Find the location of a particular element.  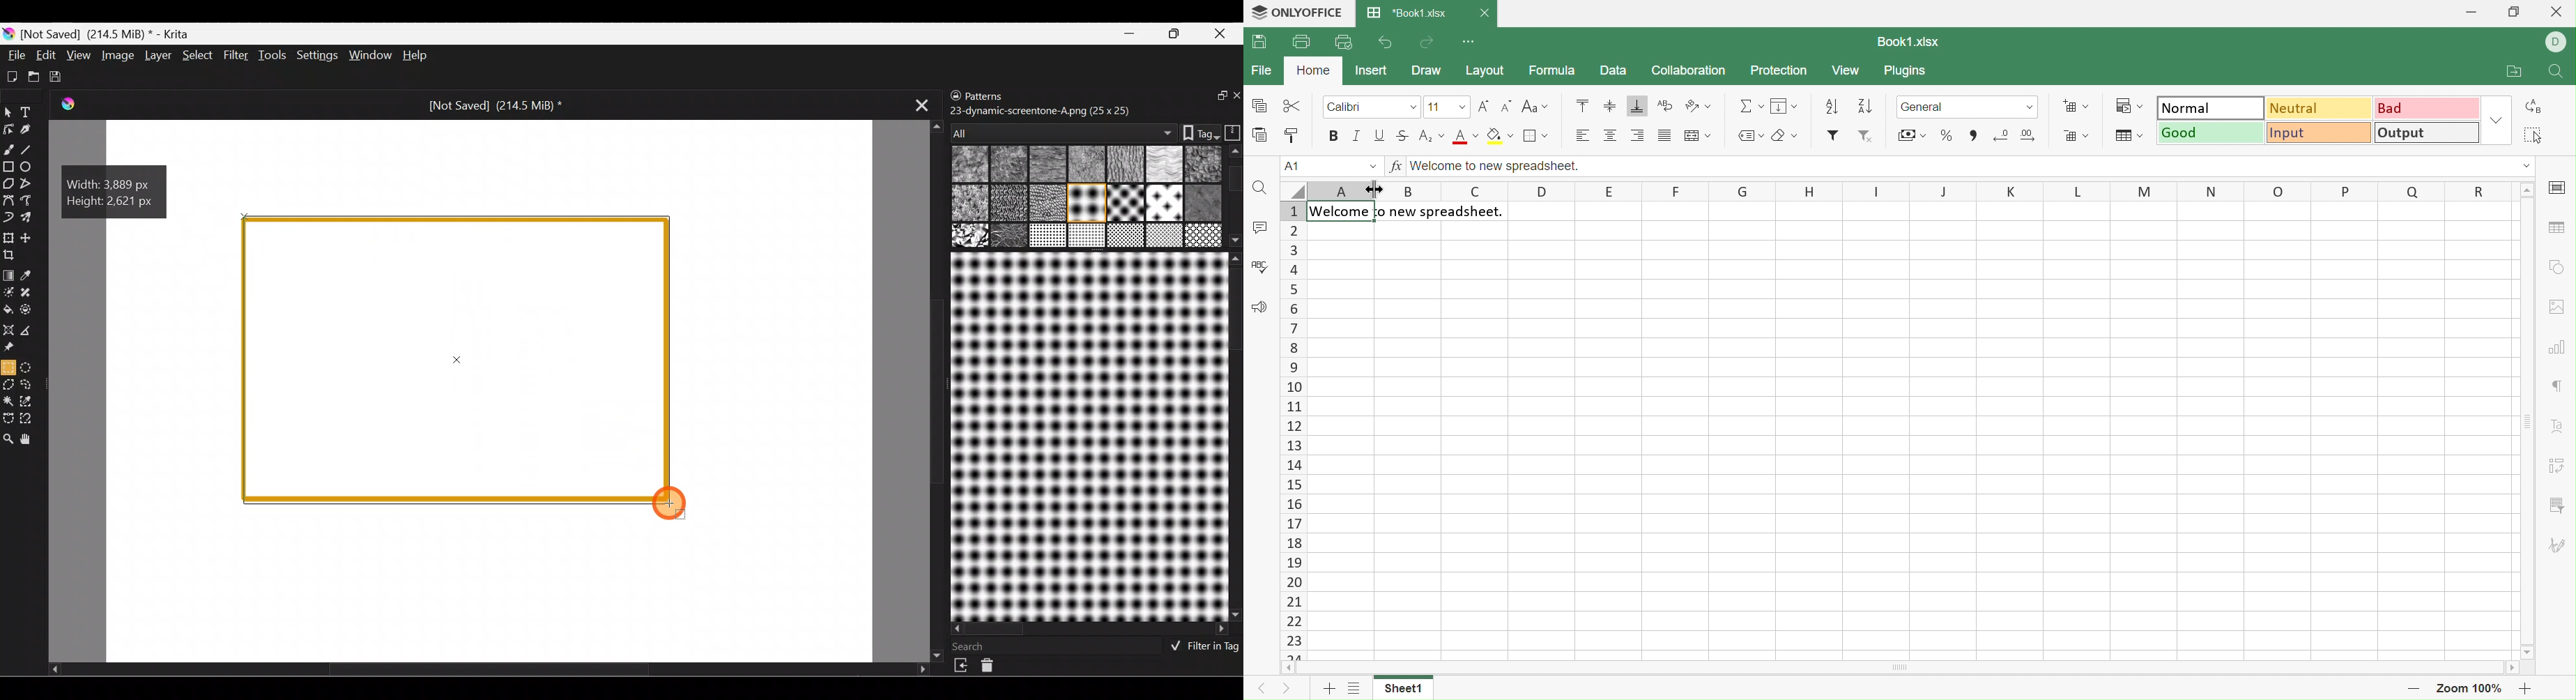

Sheet1 is located at coordinates (1406, 689).